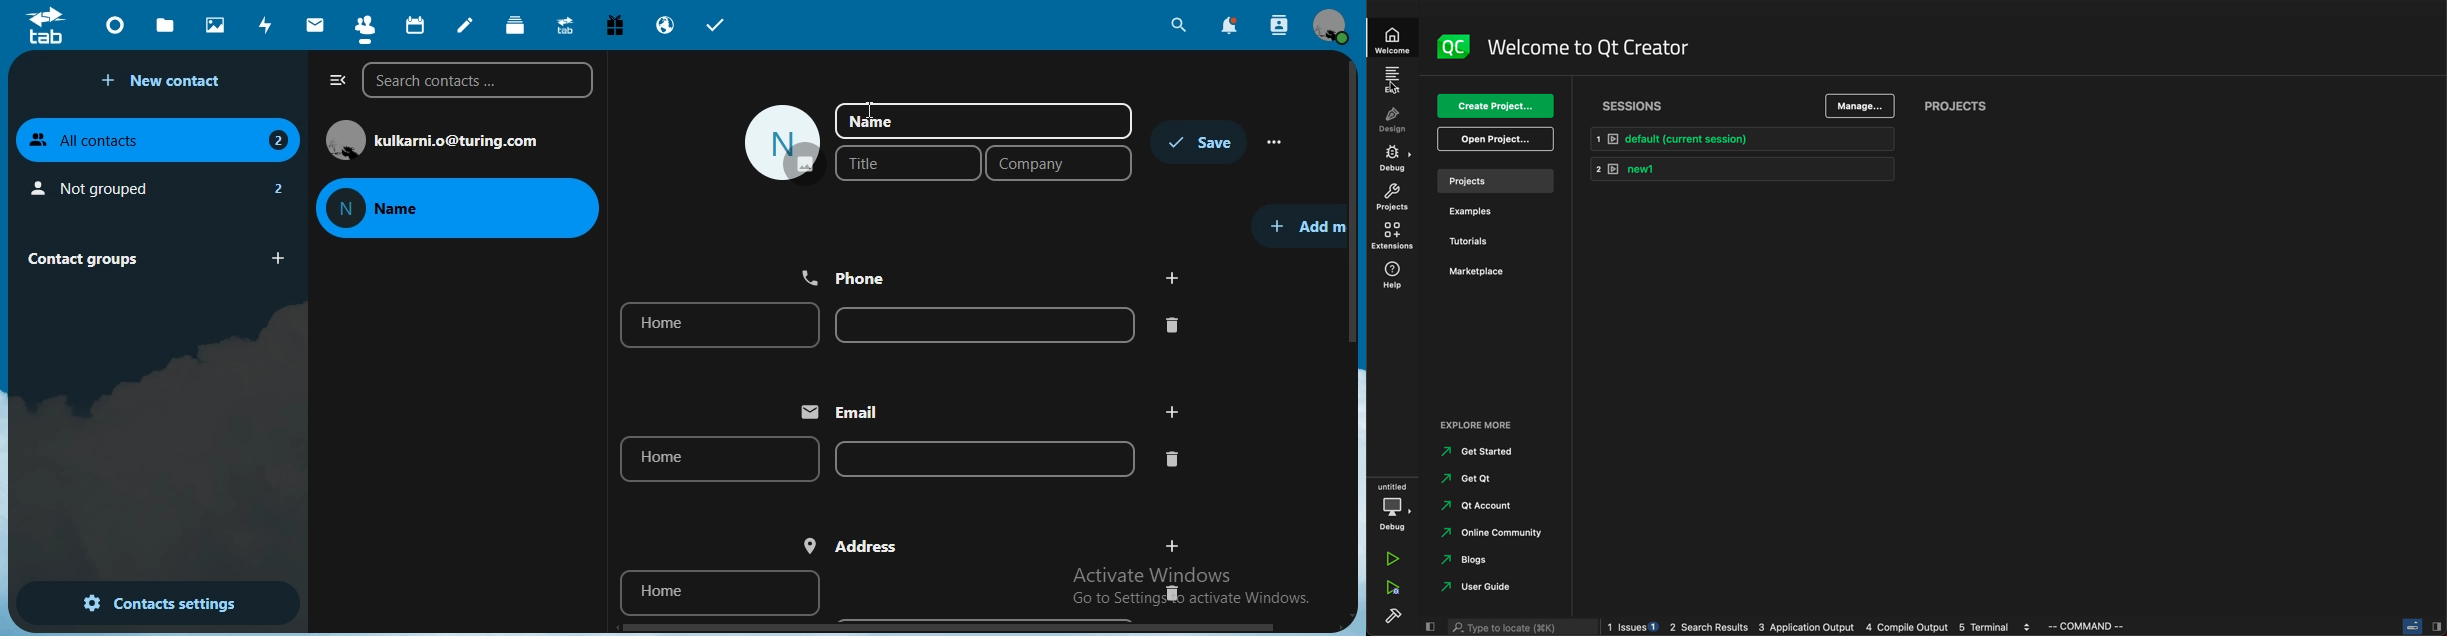 Image resolution: width=2464 pixels, height=644 pixels. Describe the element at coordinates (1059, 164) in the screenshot. I see `company` at that location.